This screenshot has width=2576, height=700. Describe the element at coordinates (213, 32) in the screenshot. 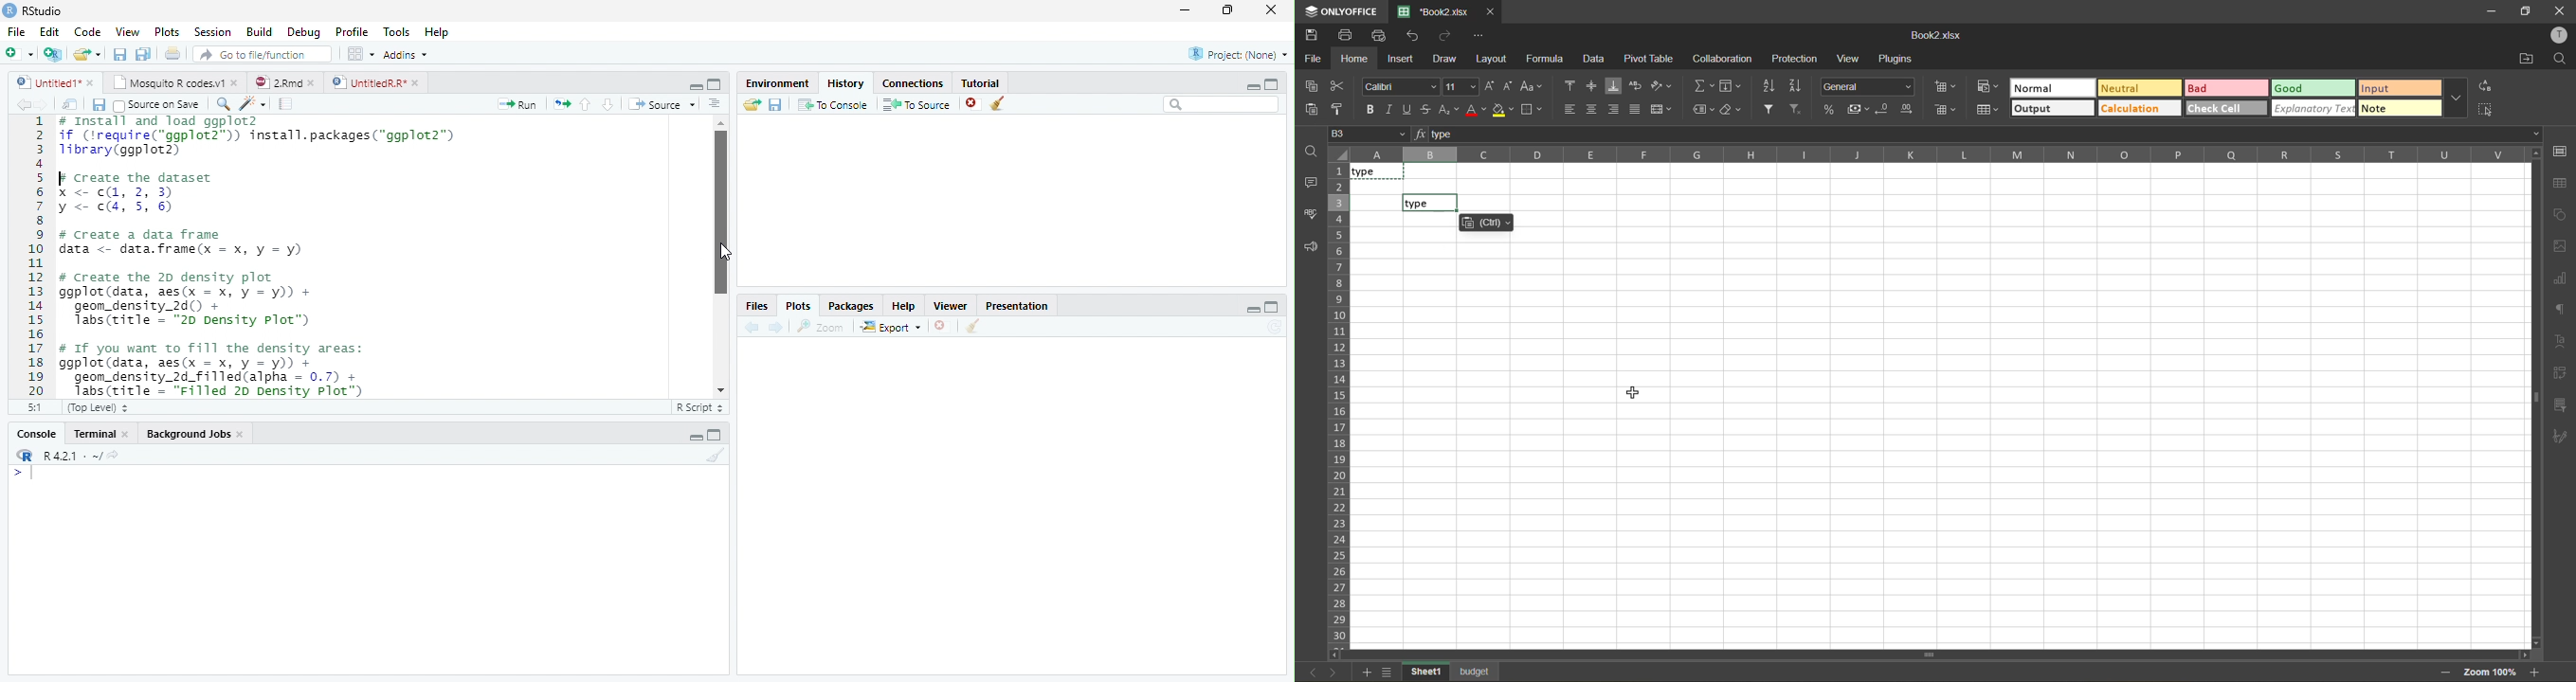

I see `Session` at that location.